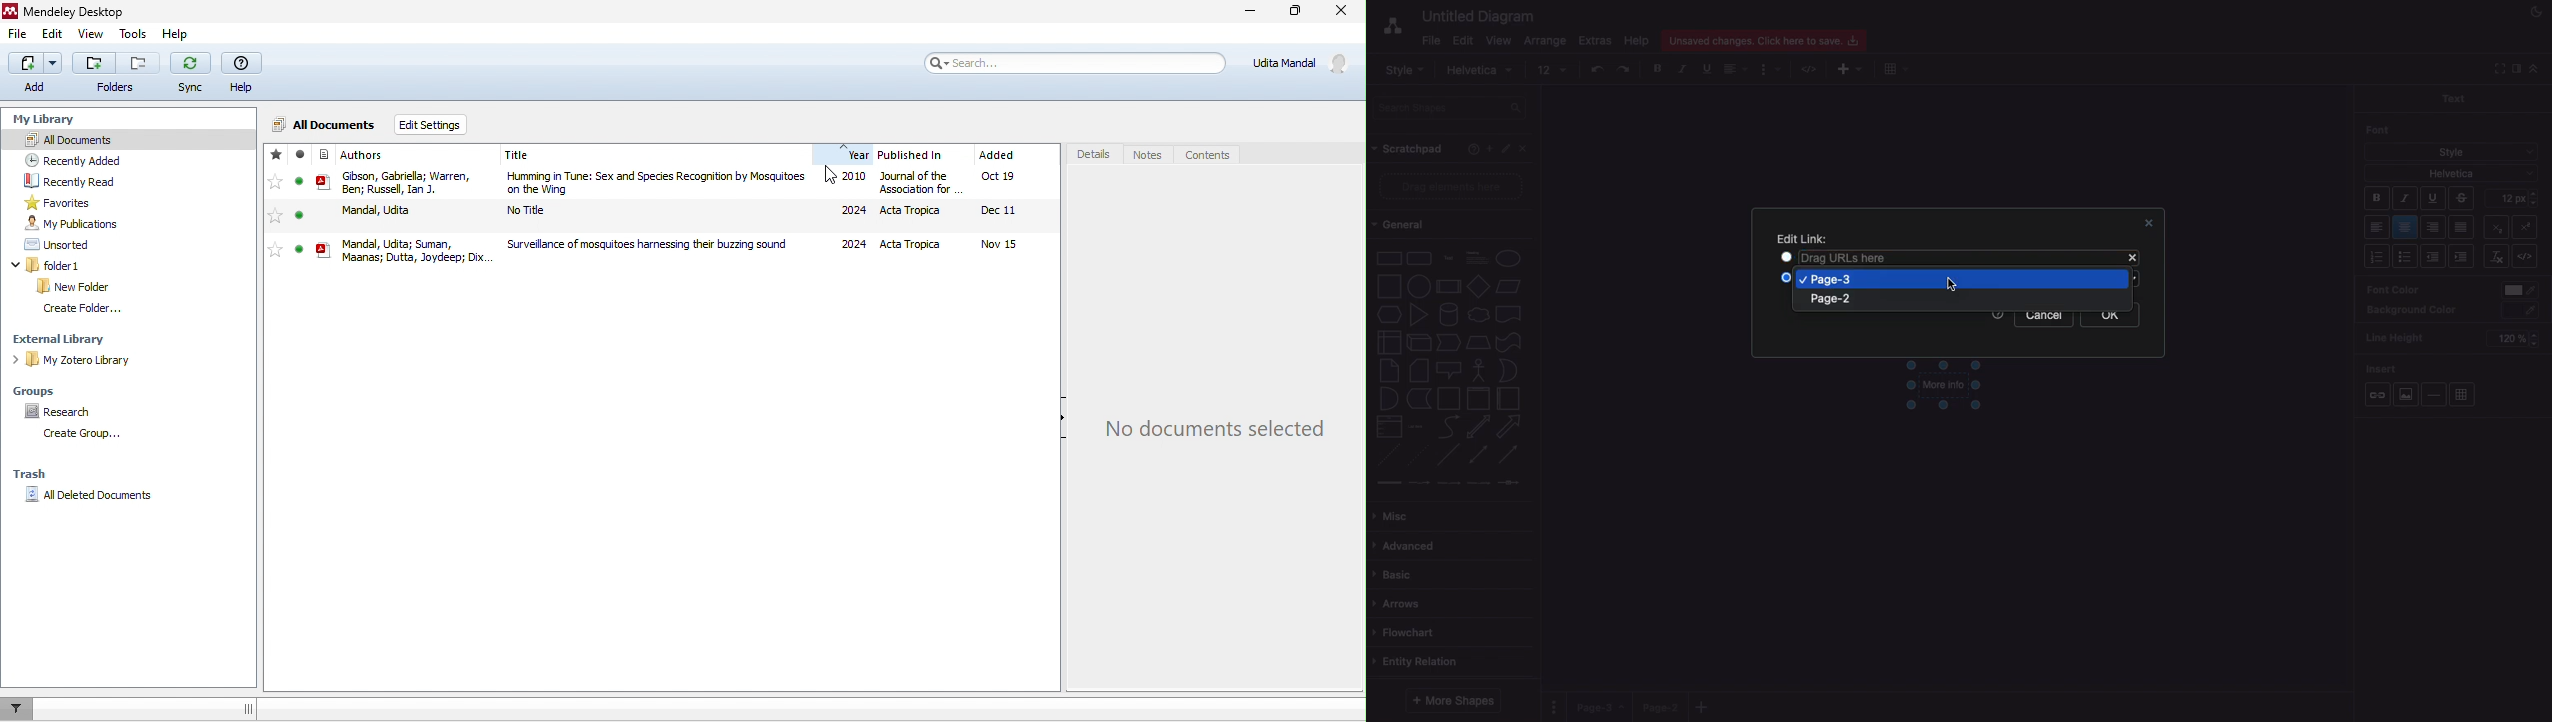 Image resolution: width=2576 pixels, height=728 pixels. What do you see at coordinates (2522, 311) in the screenshot?
I see `color` at bounding box center [2522, 311].